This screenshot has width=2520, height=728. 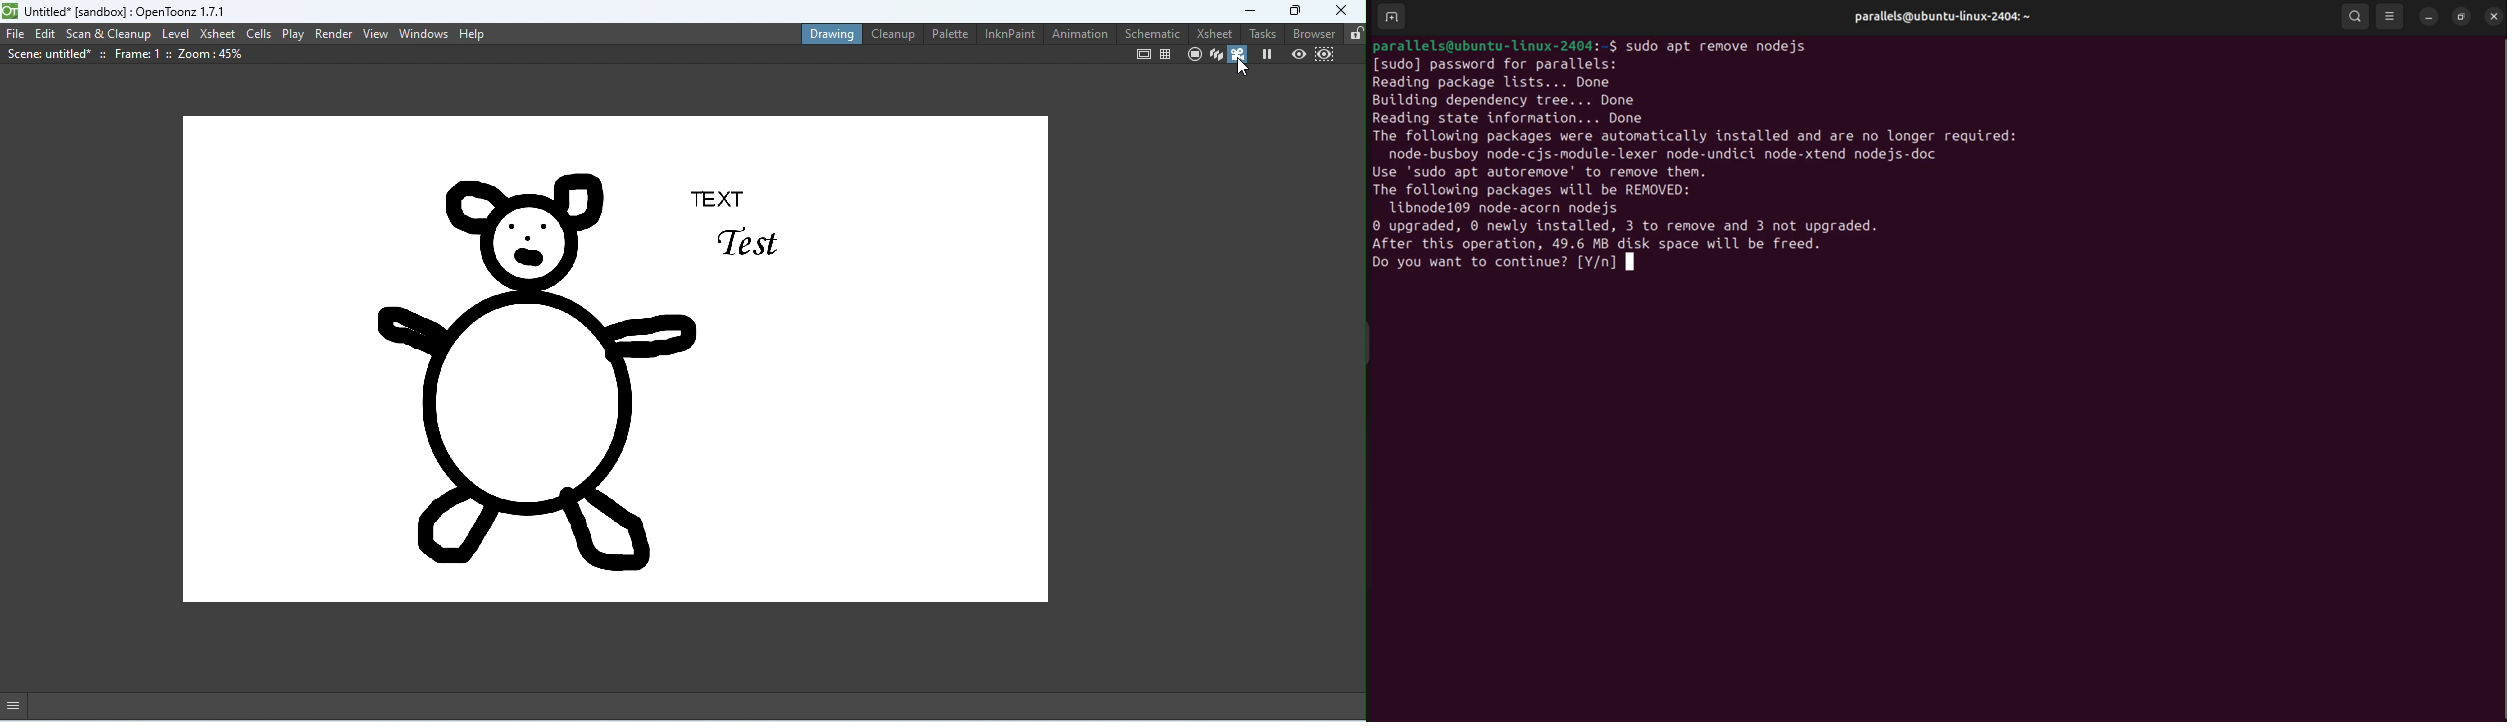 I want to click on tasks, so click(x=1261, y=32).